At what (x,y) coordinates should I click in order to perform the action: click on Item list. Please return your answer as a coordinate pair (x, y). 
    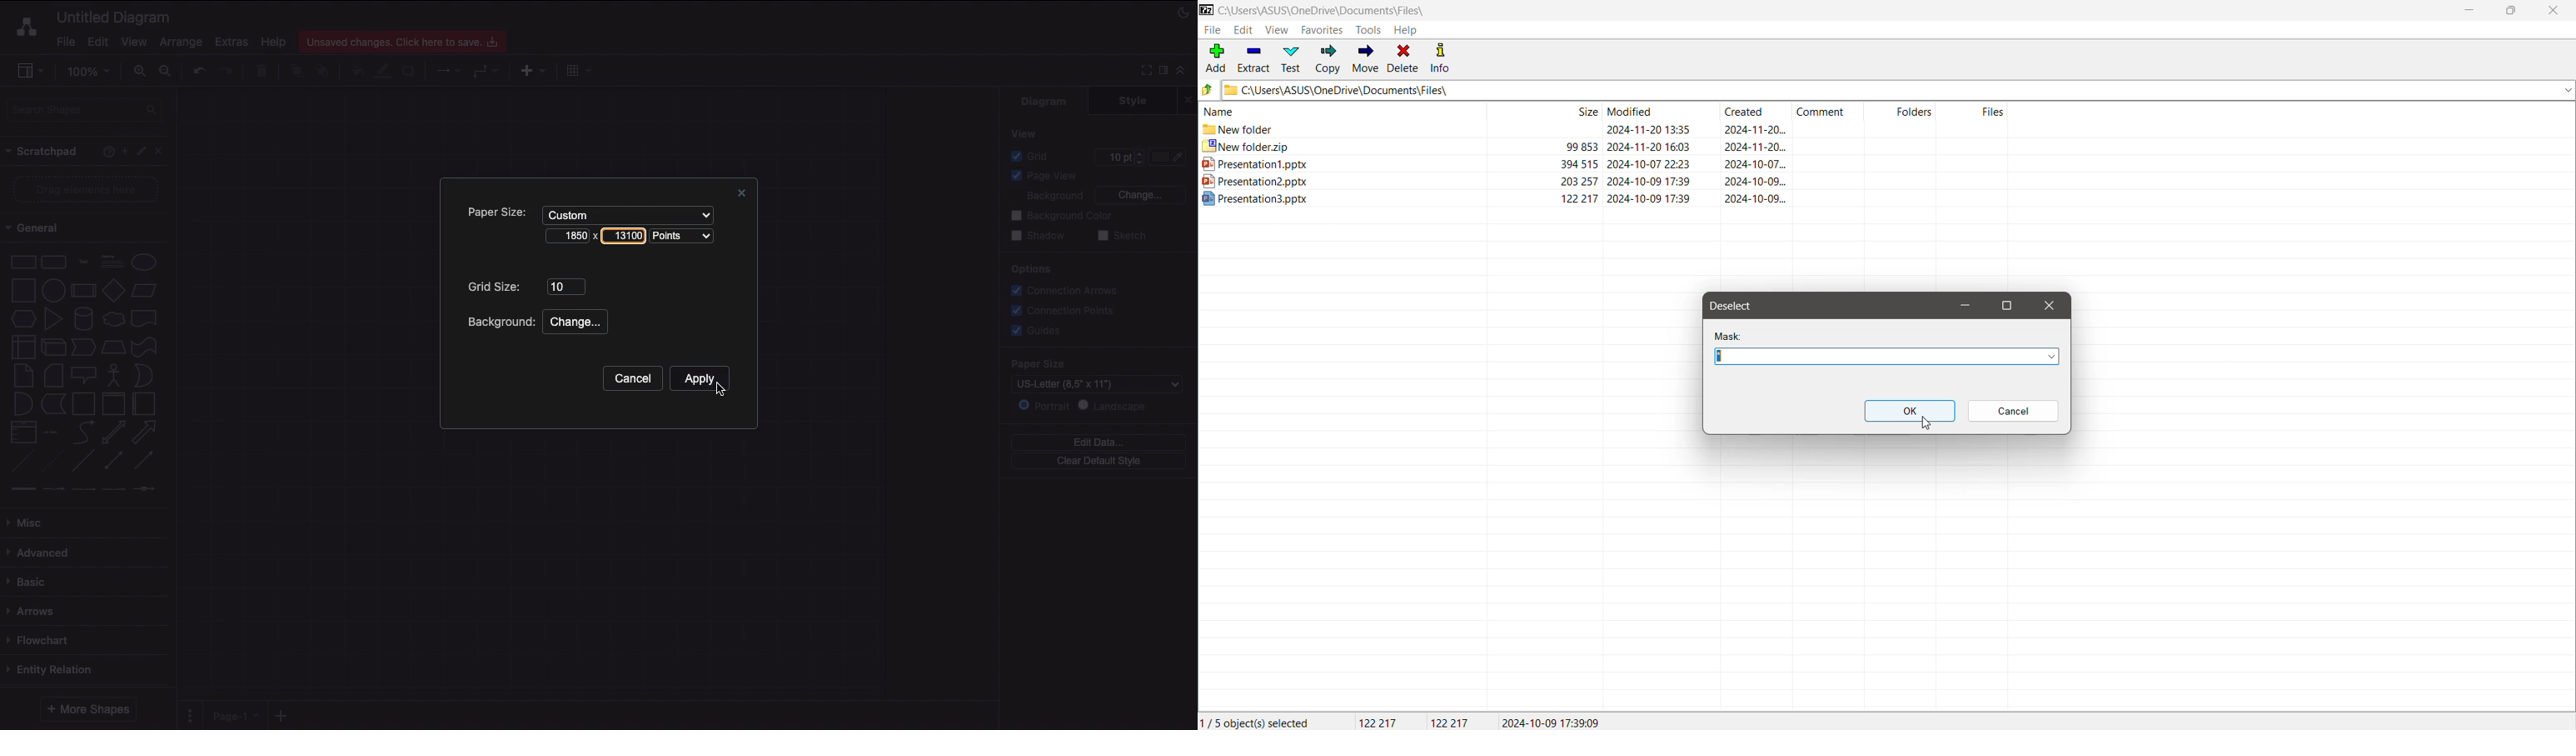
    Looking at the image, I should click on (55, 432).